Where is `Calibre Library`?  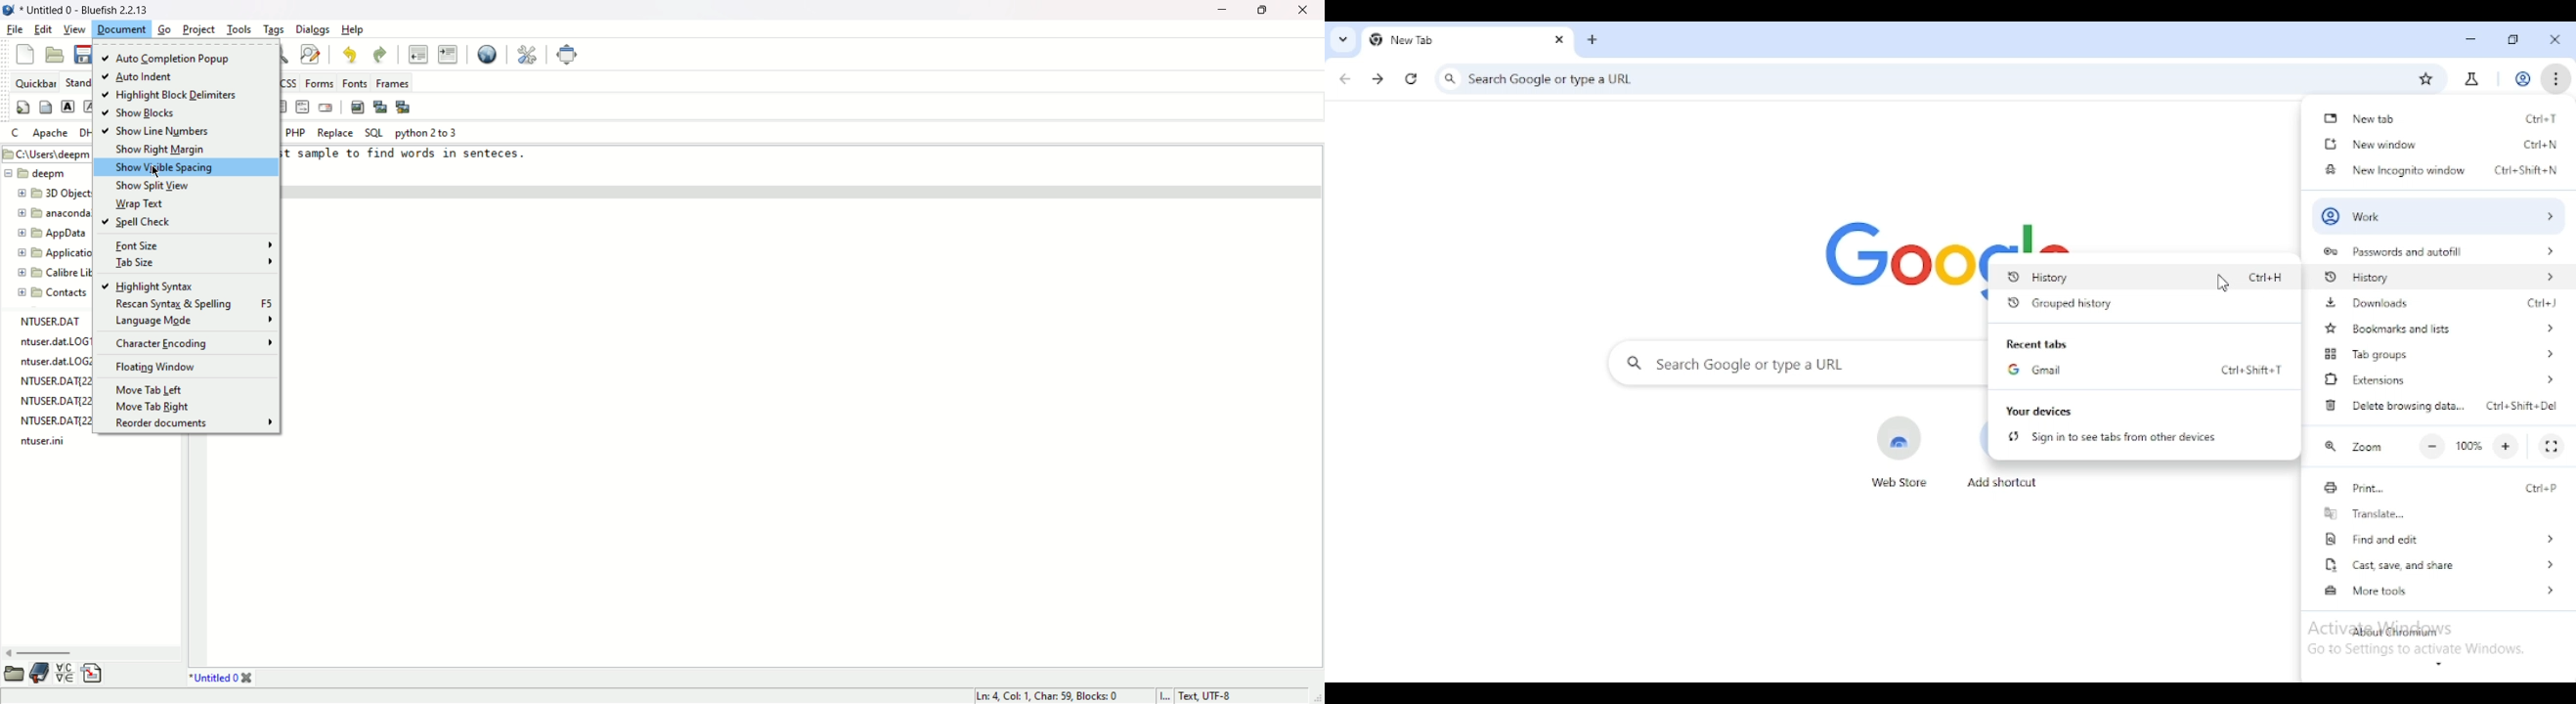
Calibre Library is located at coordinates (48, 273).